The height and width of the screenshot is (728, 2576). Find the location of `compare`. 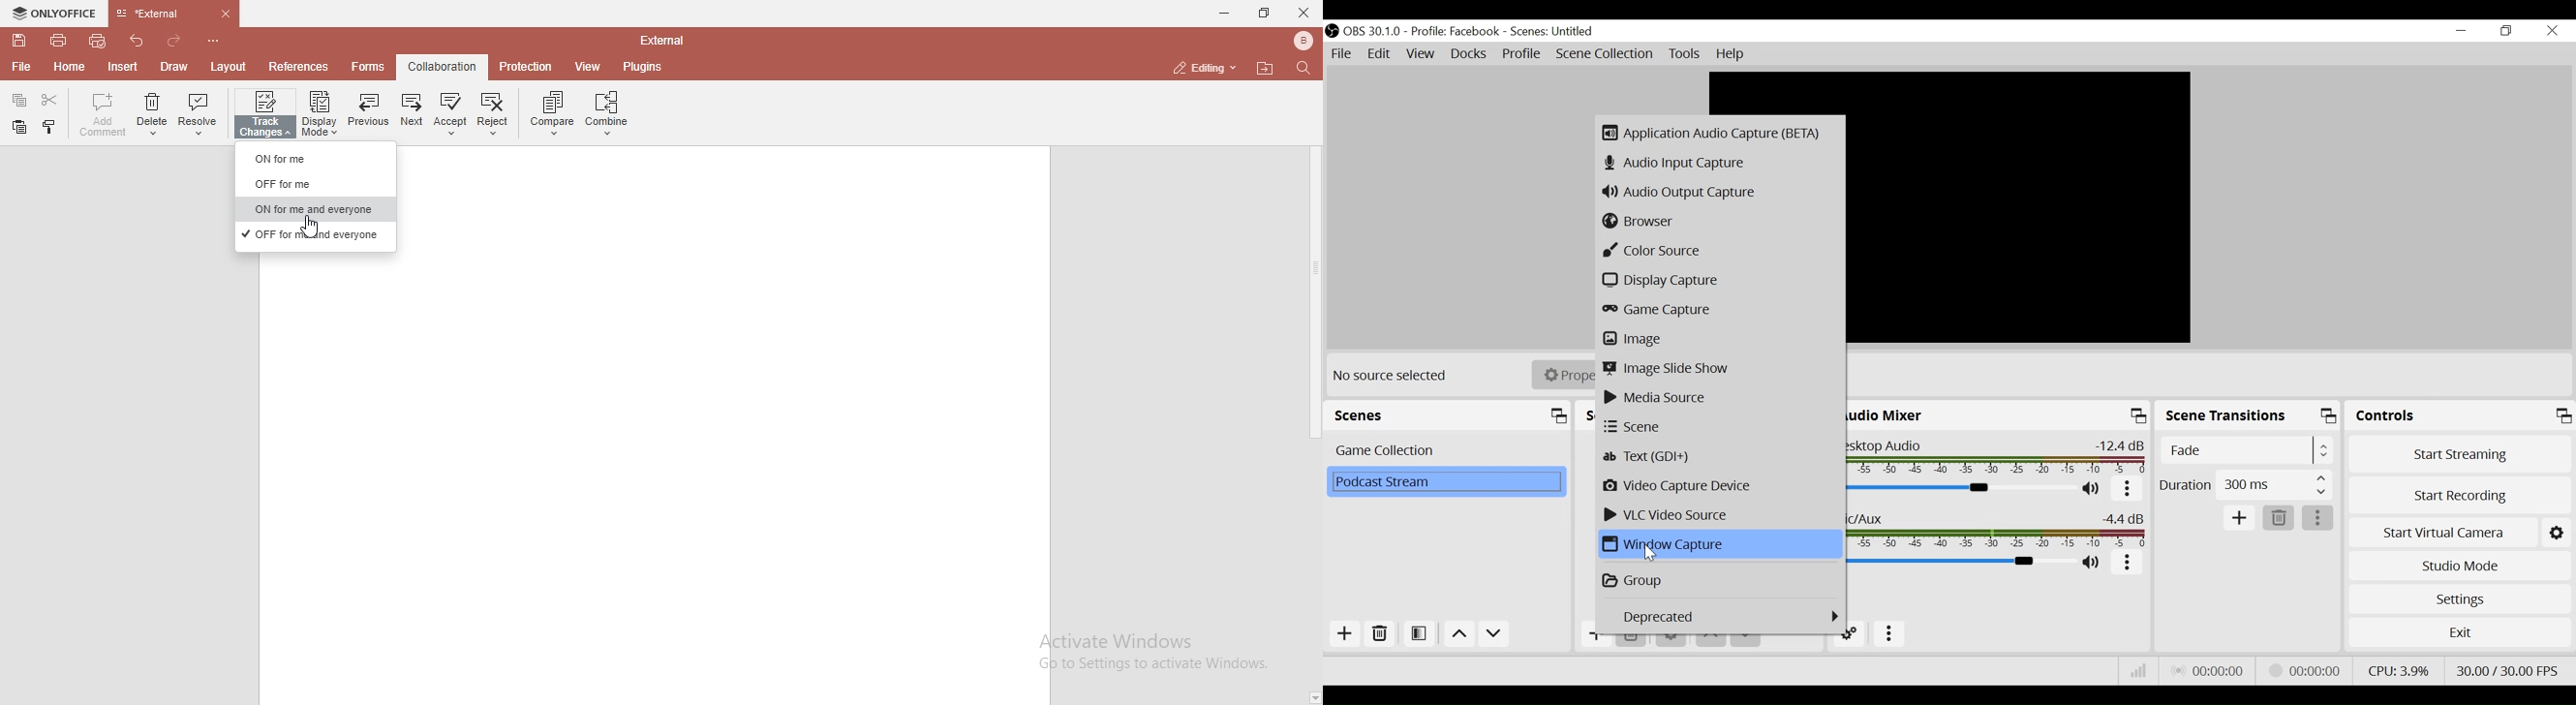

compare is located at coordinates (549, 112).